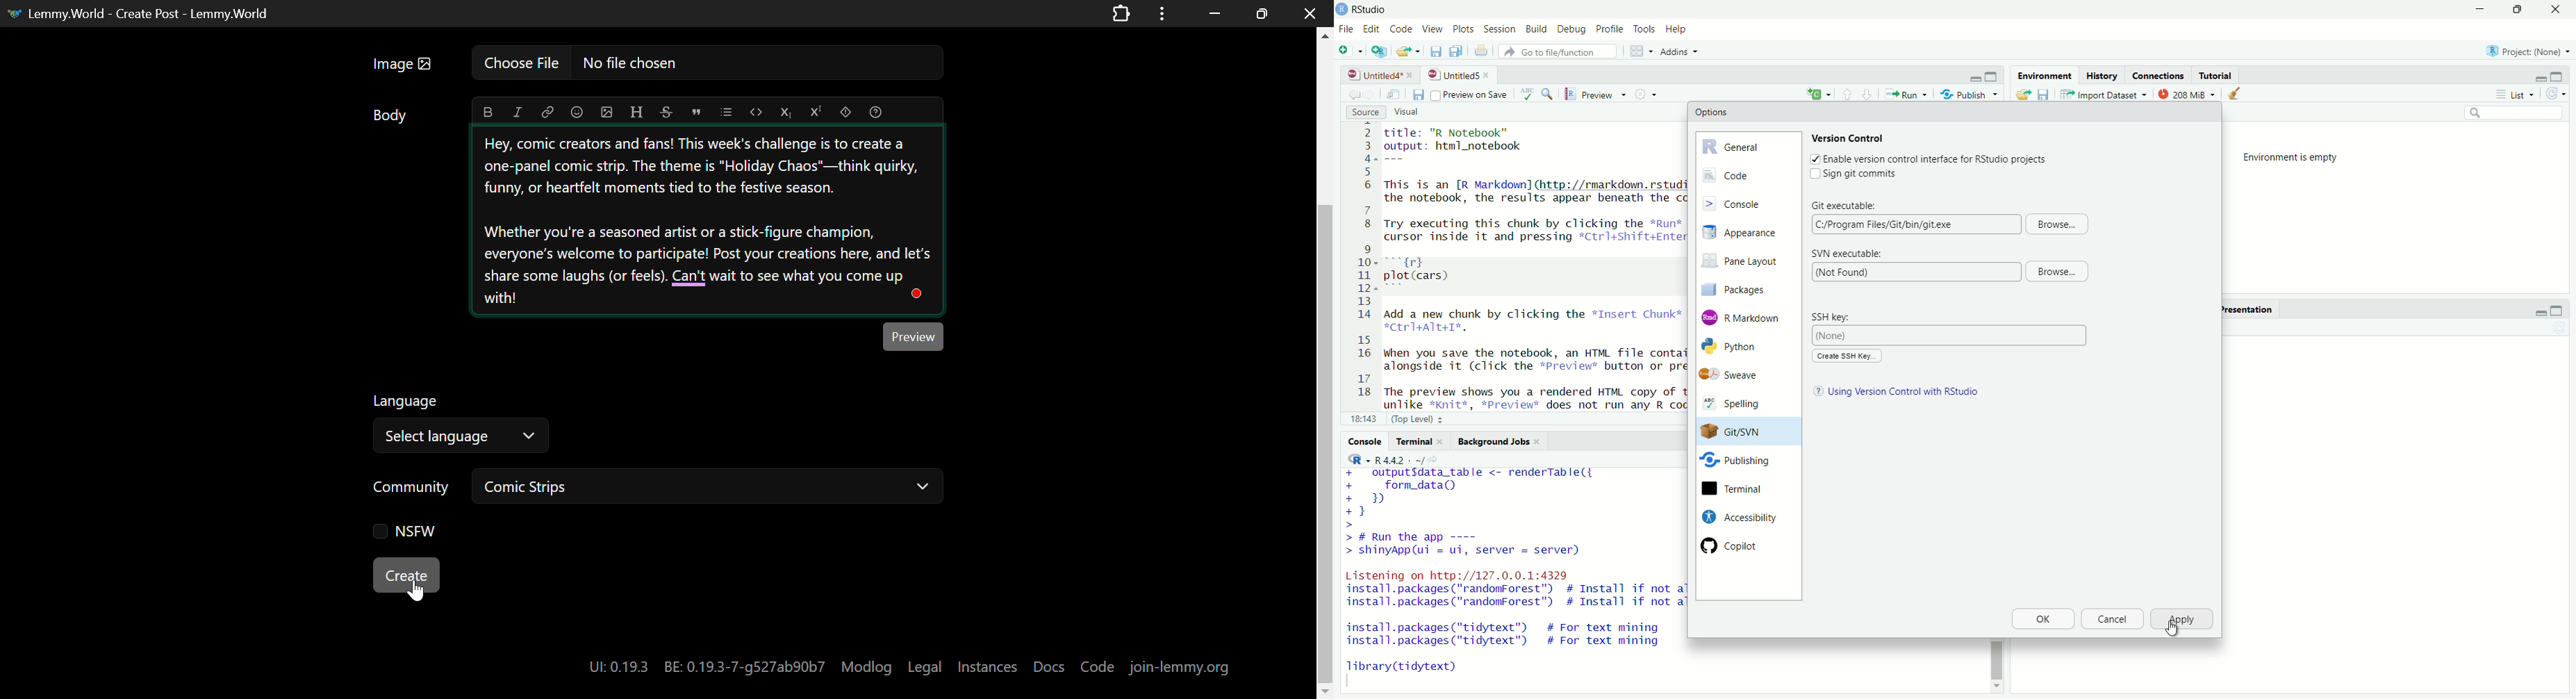  Describe the element at coordinates (1365, 441) in the screenshot. I see `Console` at that location.